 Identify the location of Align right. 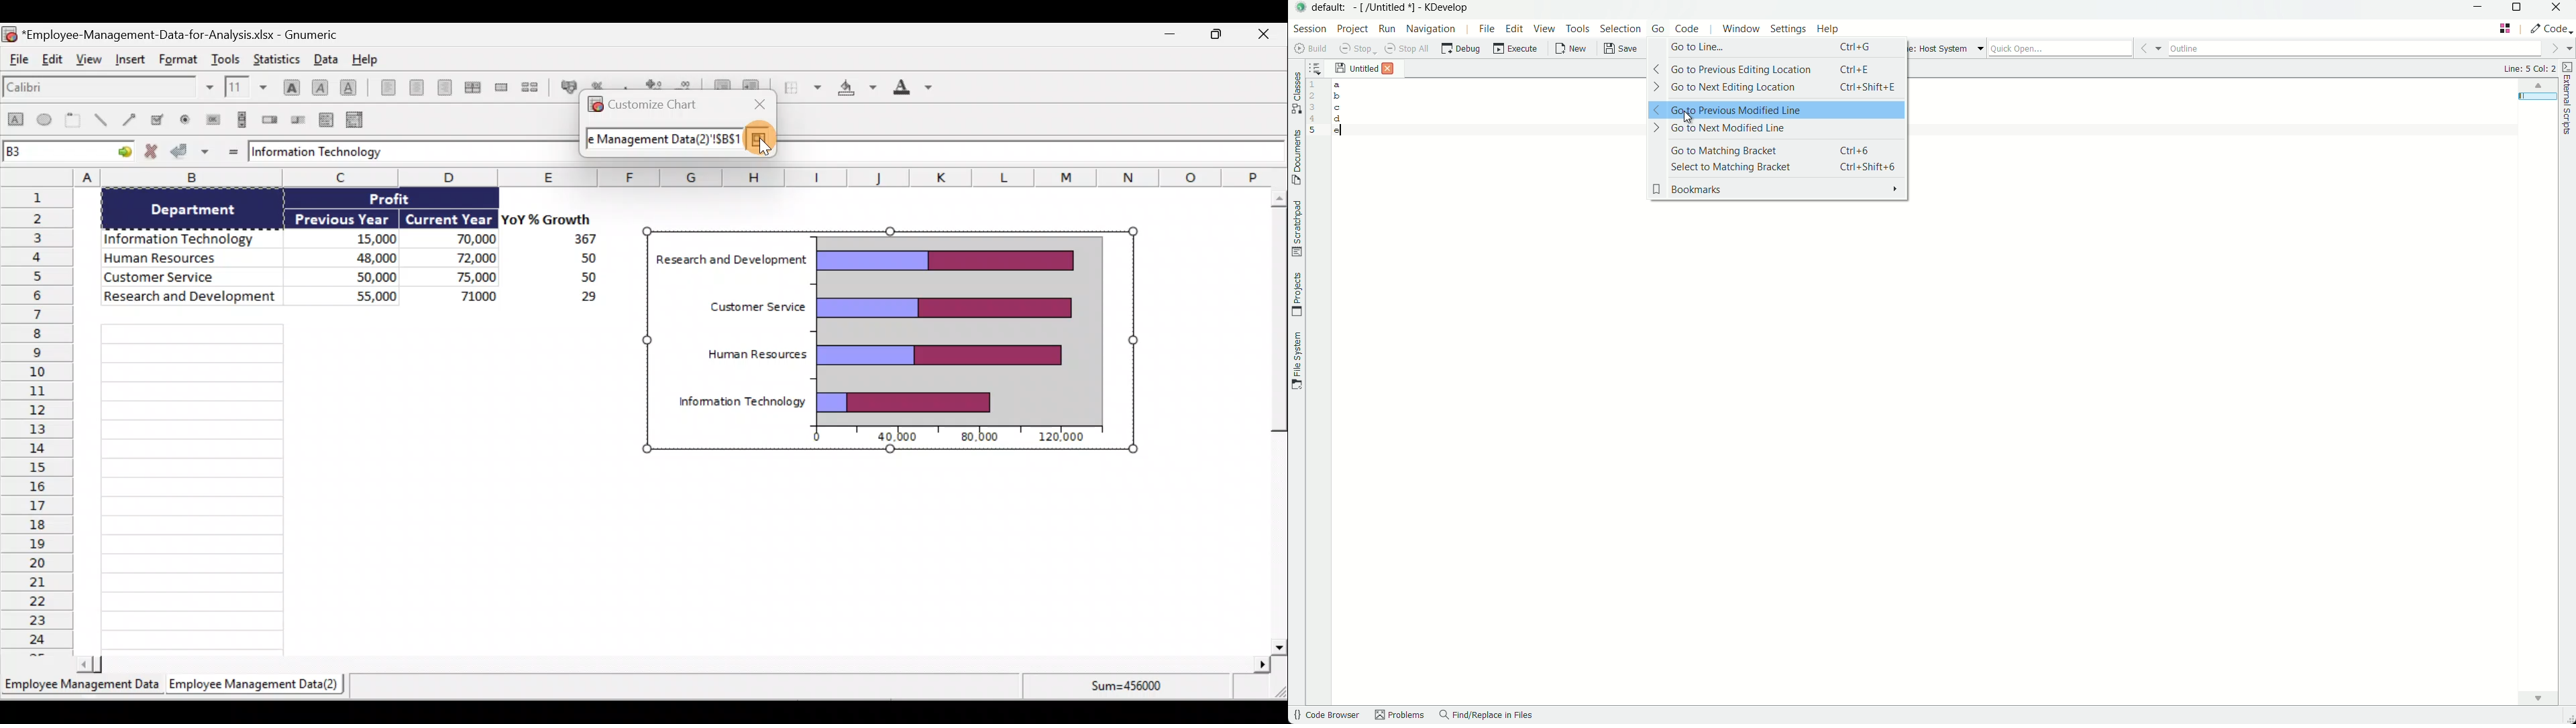
(448, 90).